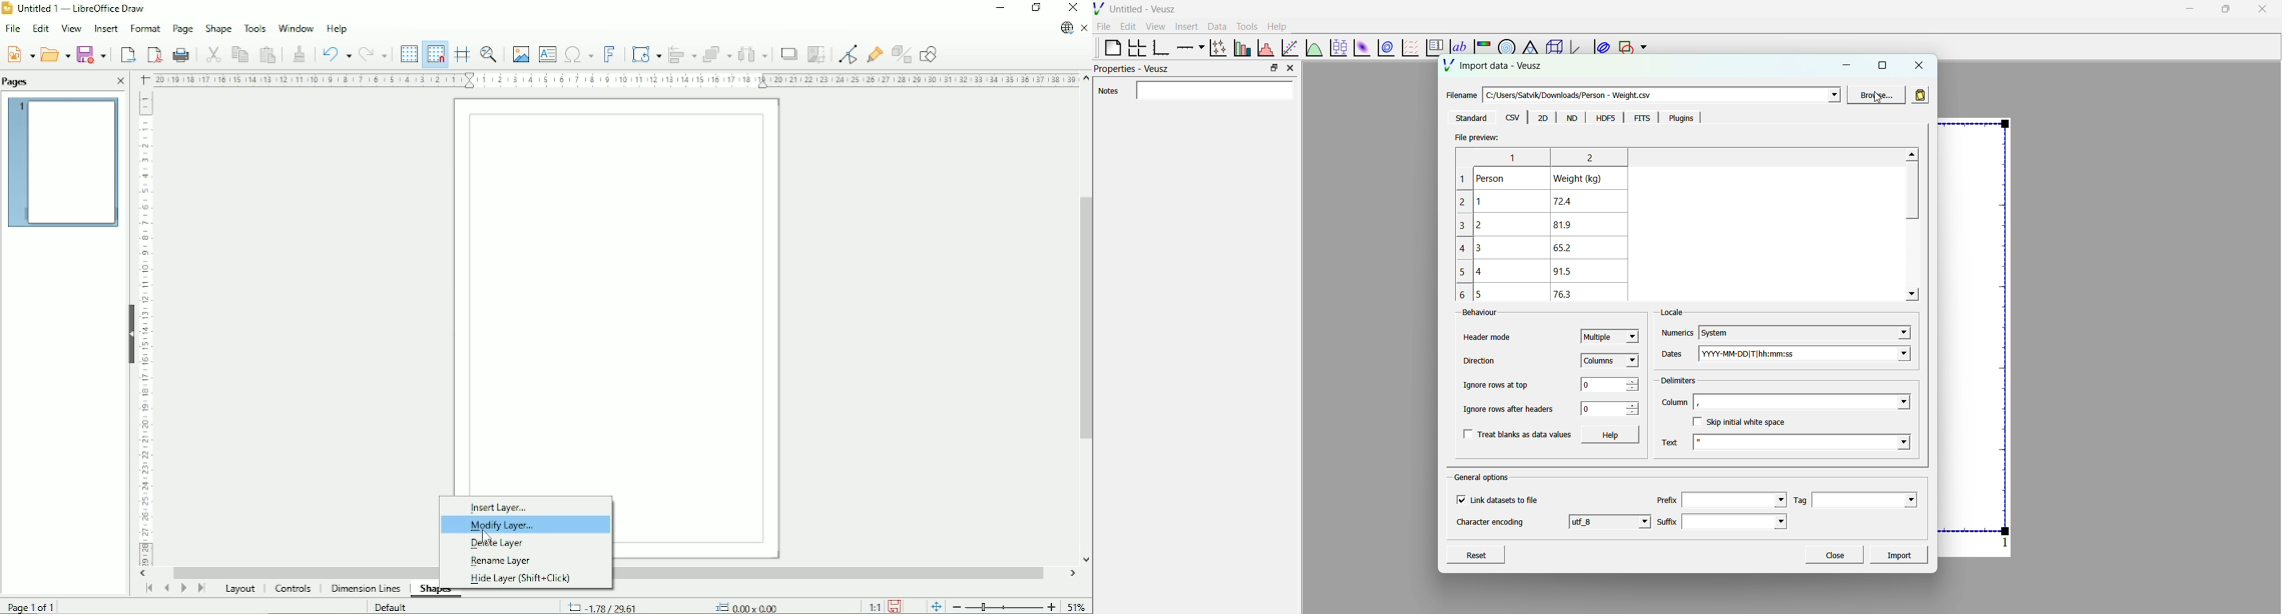 This screenshot has height=616, width=2296. I want to click on Update available, so click(1064, 29).